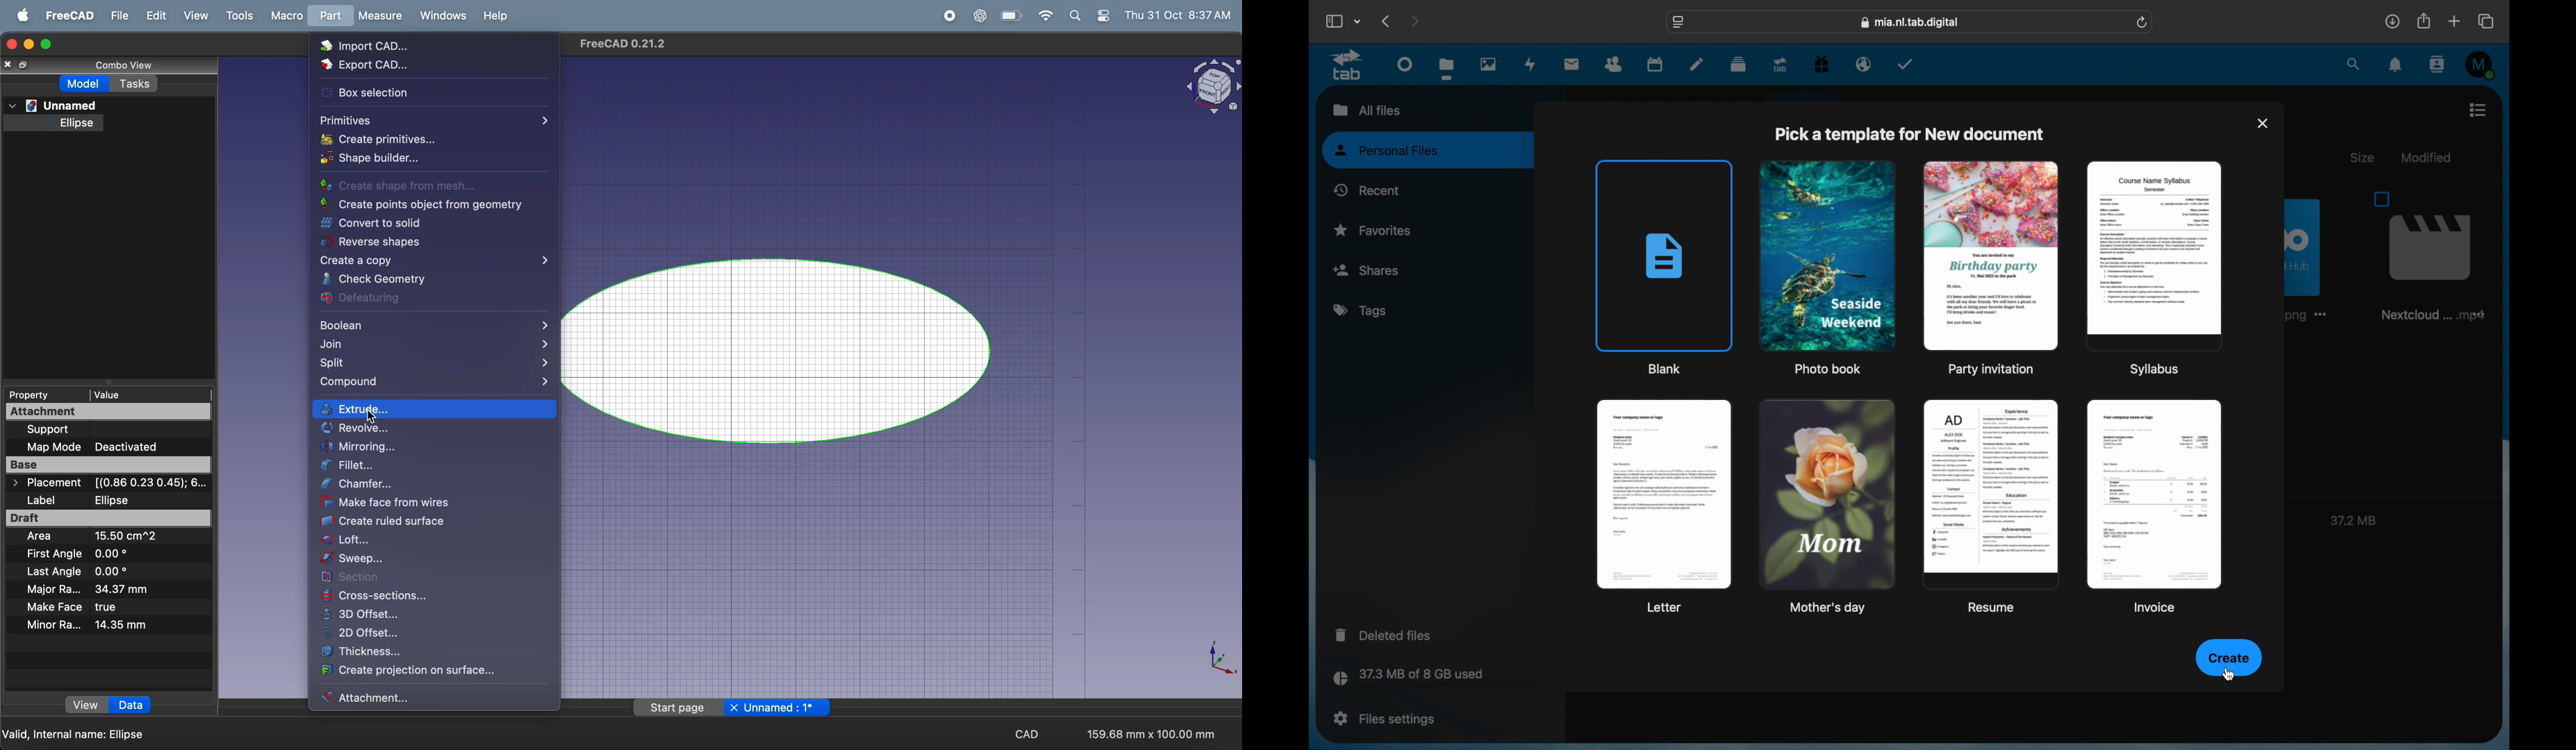 The image size is (2576, 756). What do you see at coordinates (116, 17) in the screenshot?
I see `file` at bounding box center [116, 17].